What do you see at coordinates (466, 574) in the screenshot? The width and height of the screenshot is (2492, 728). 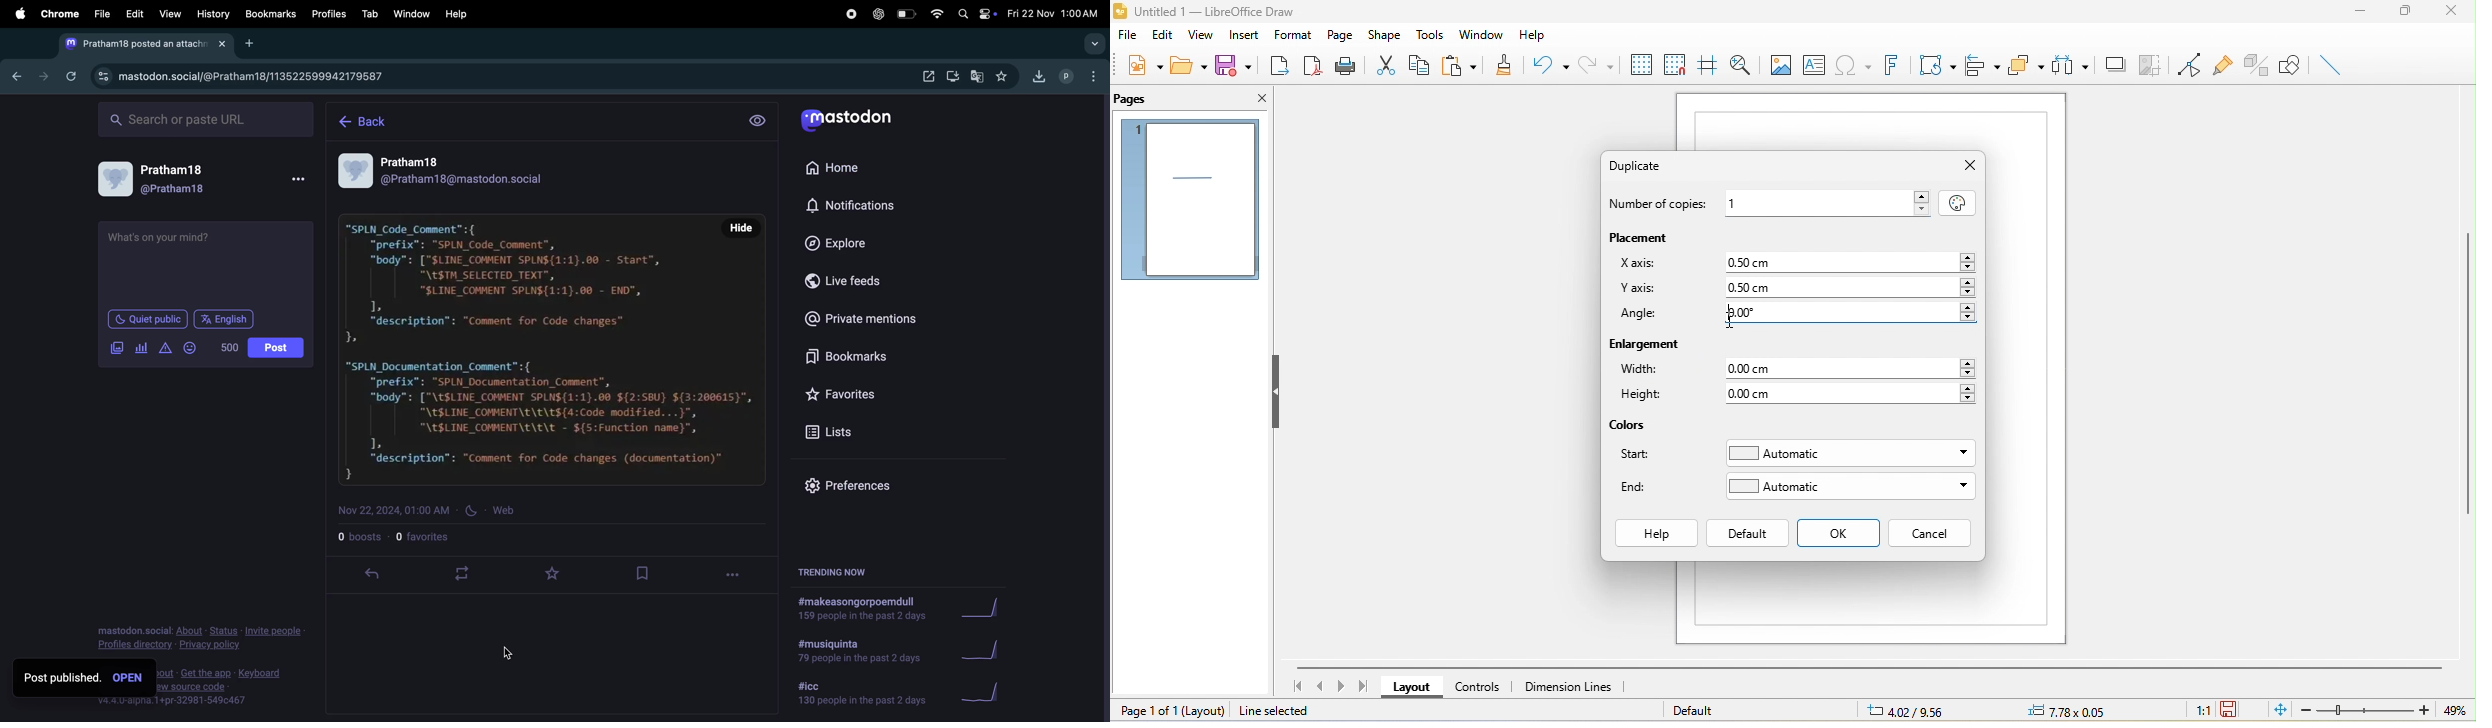 I see `looplay back` at bounding box center [466, 574].